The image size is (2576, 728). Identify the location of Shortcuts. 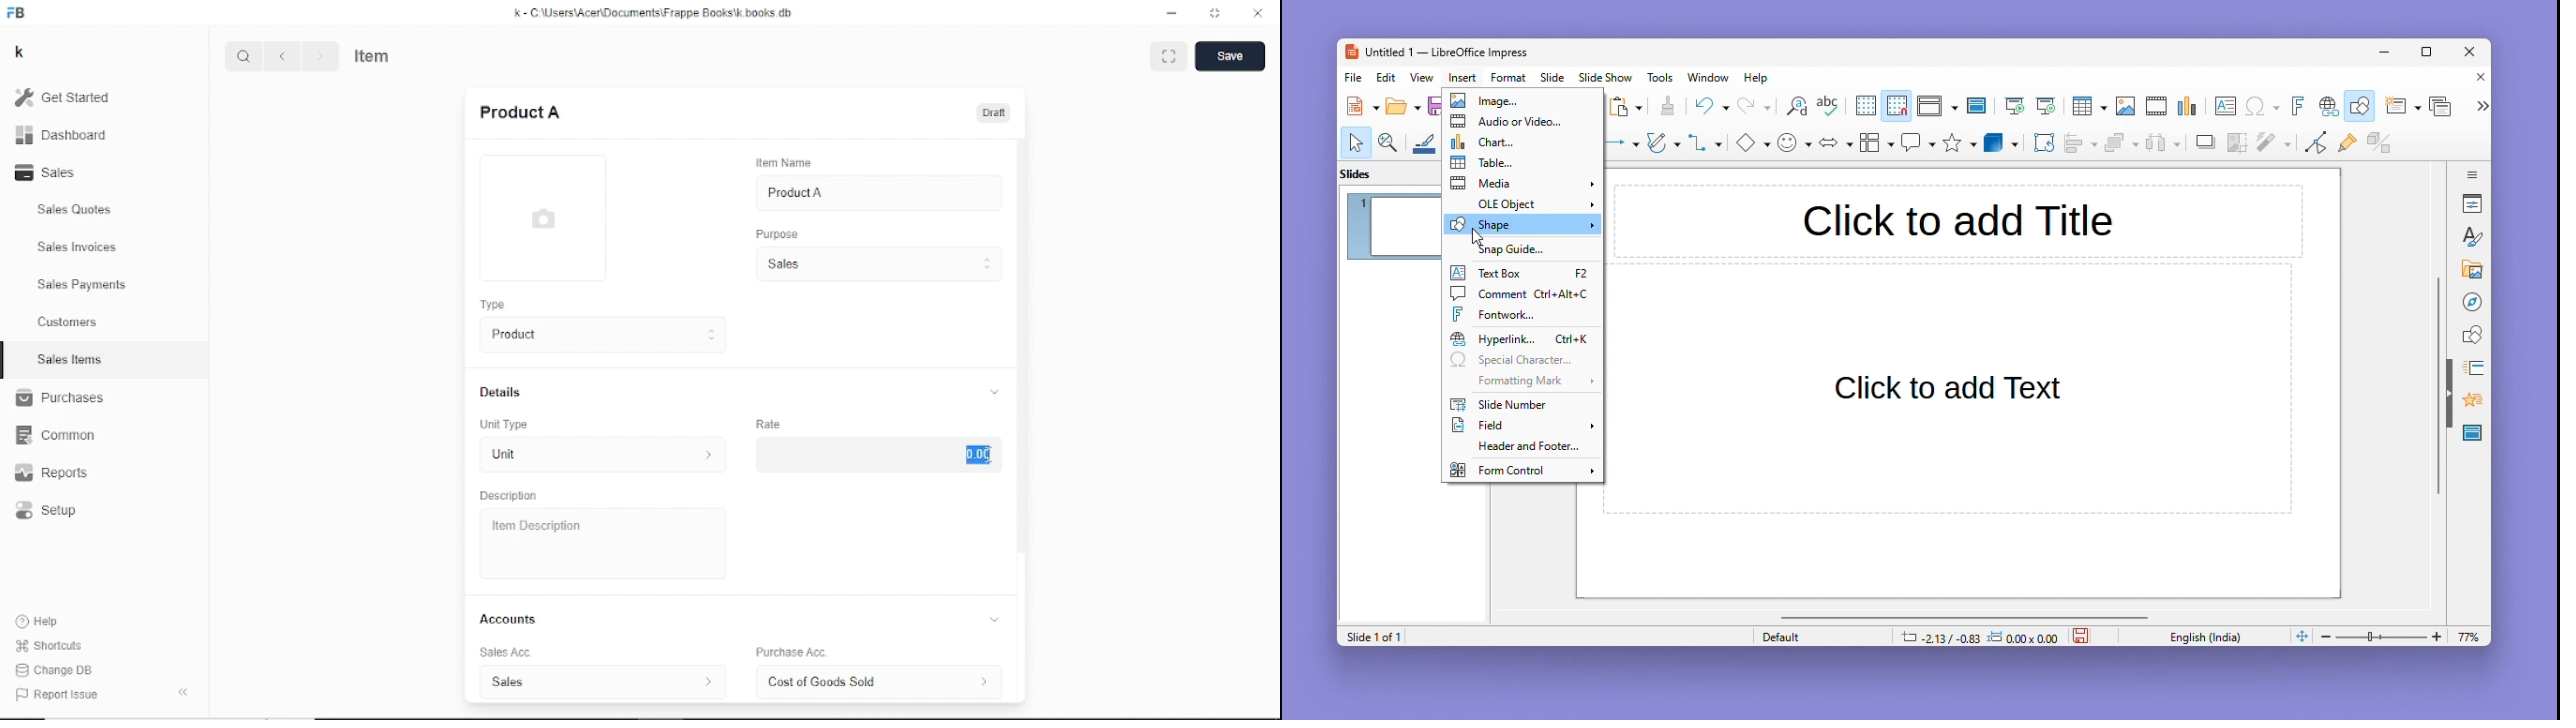
(51, 647).